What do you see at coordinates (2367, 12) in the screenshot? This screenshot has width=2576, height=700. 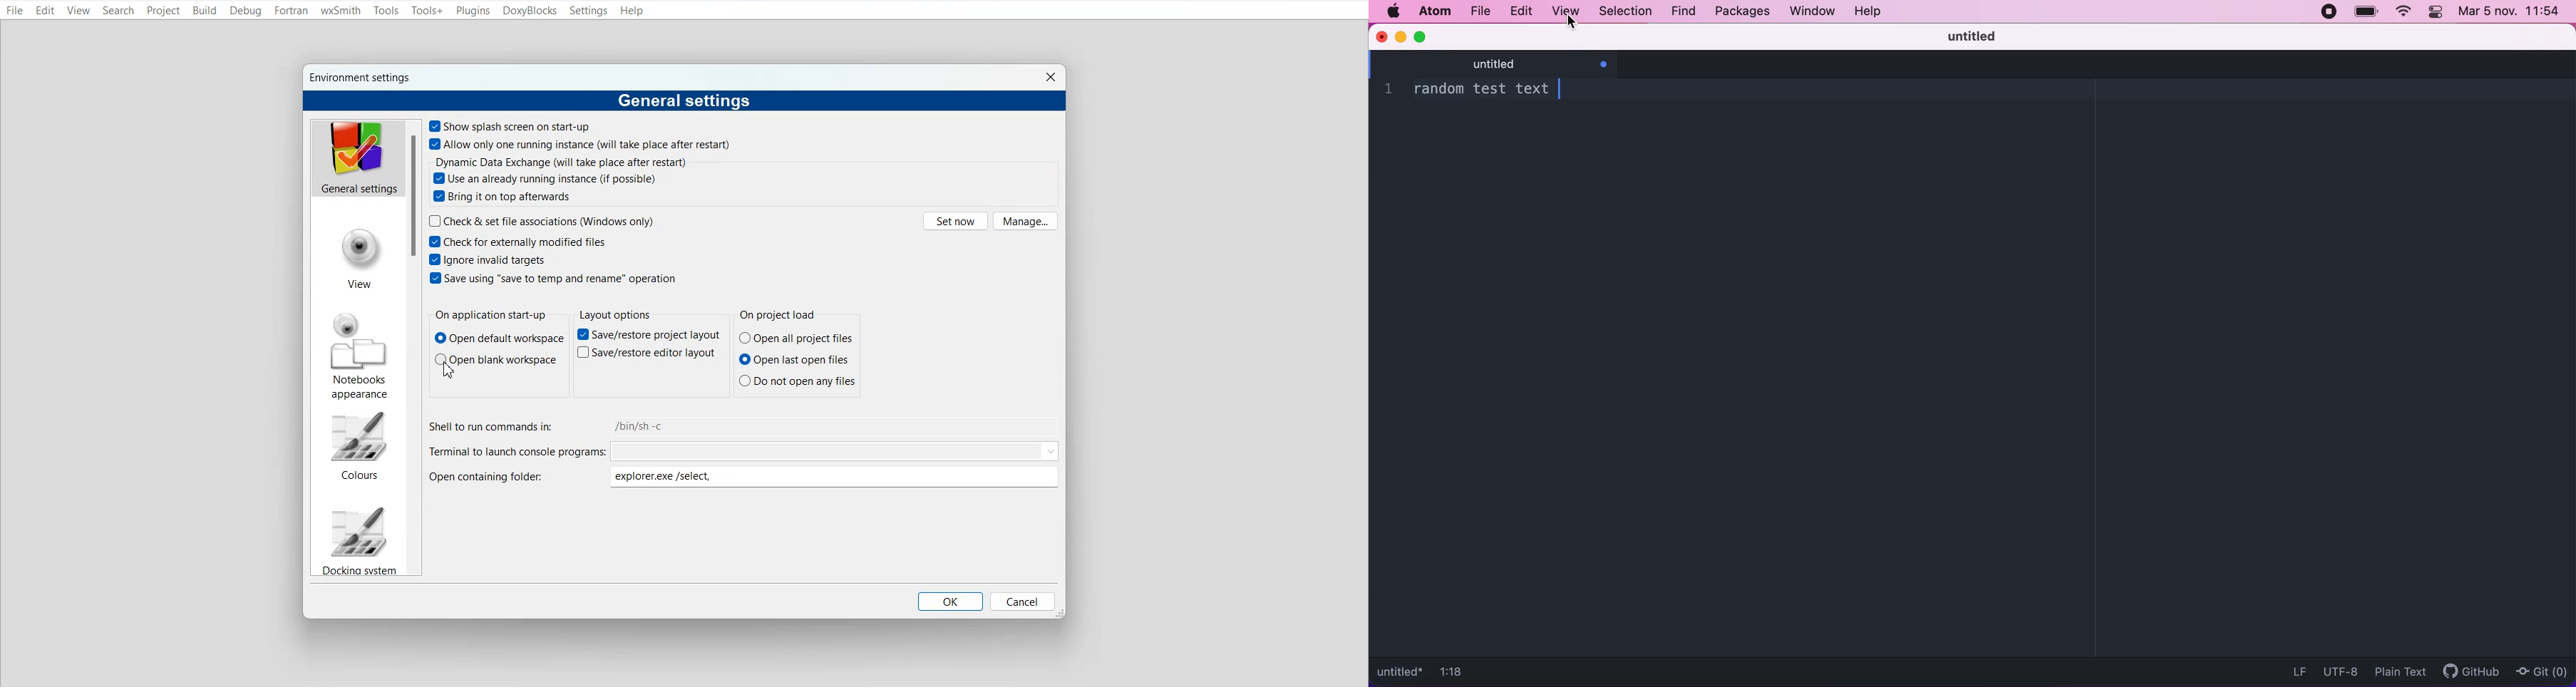 I see `battery` at bounding box center [2367, 12].